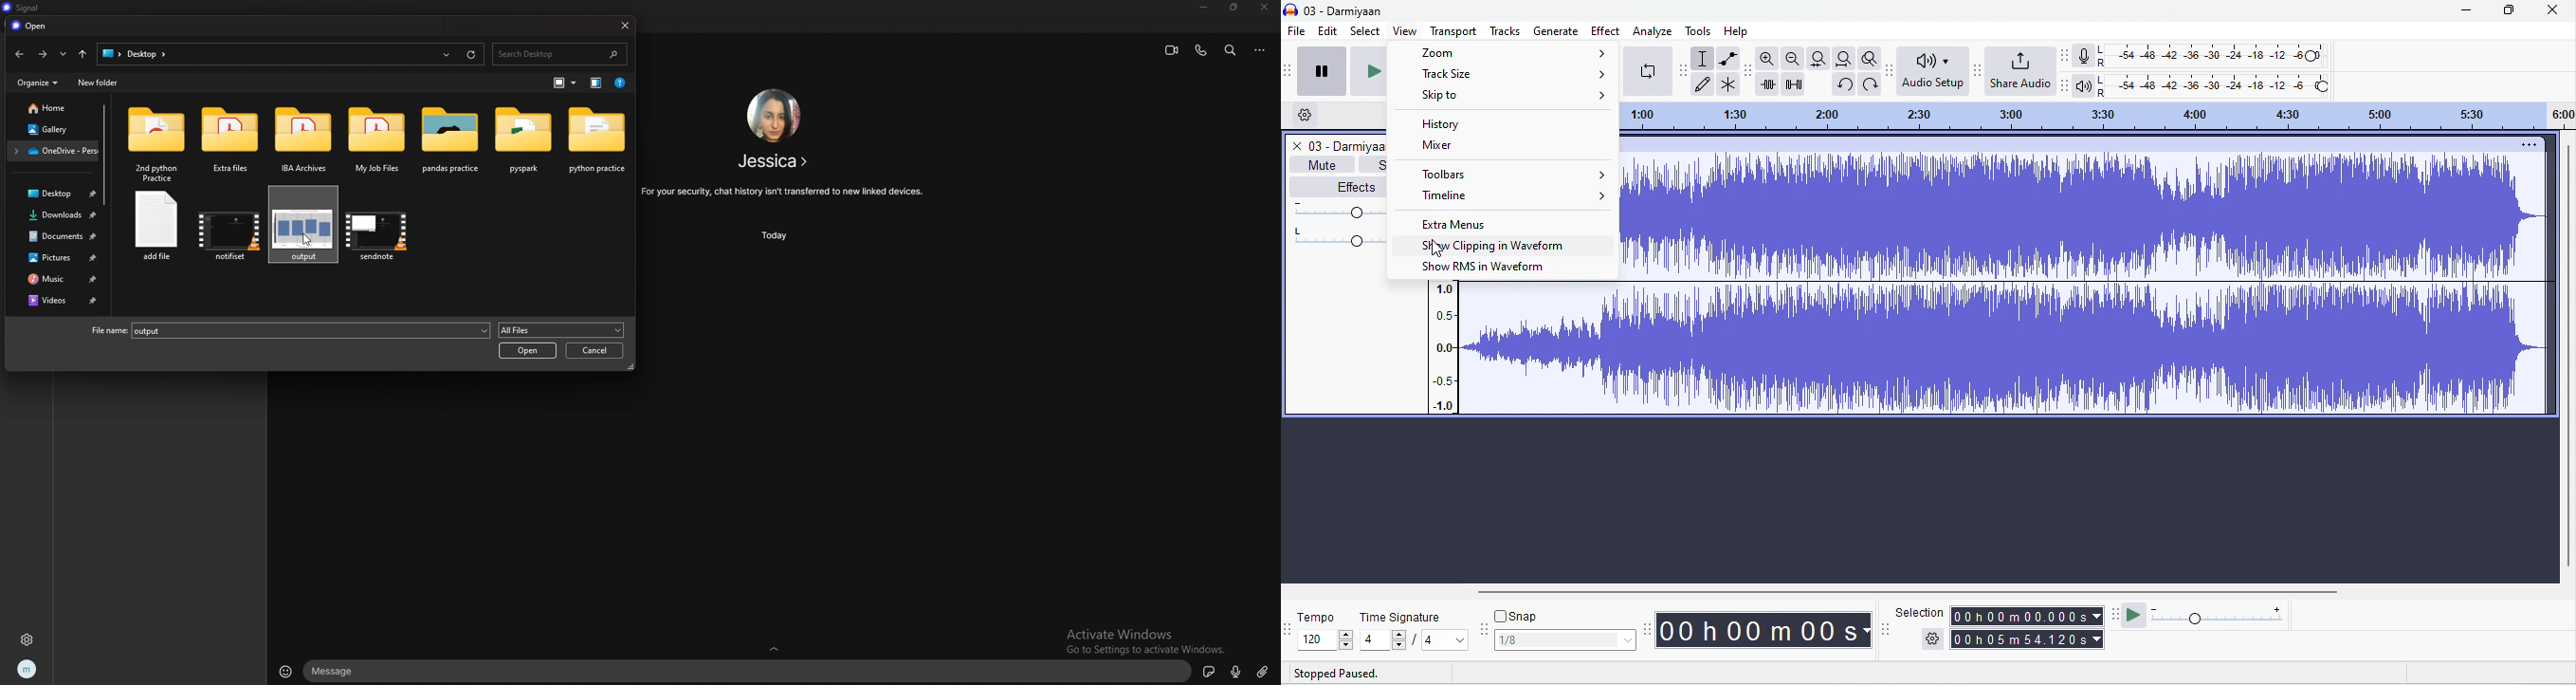 The width and height of the screenshot is (2576, 700). What do you see at coordinates (1339, 187) in the screenshot?
I see `effects` at bounding box center [1339, 187].